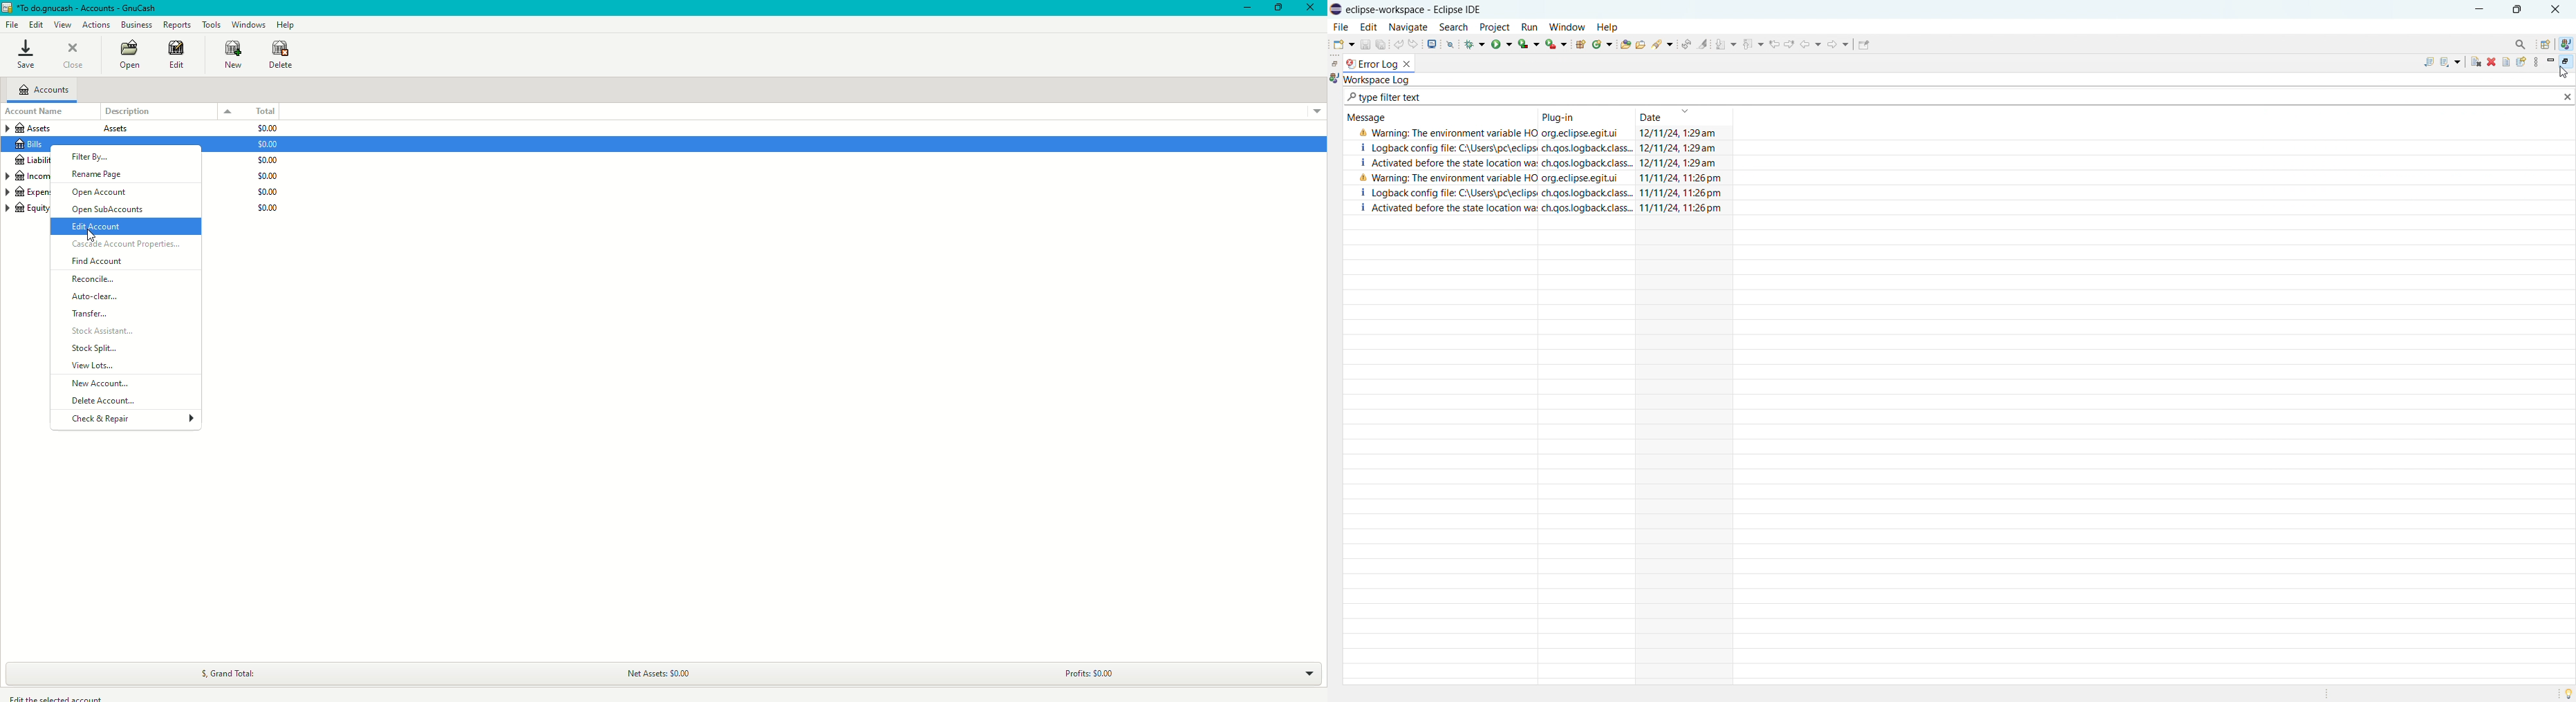  What do you see at coordinates (657, 674) in the screenshot?
I see `Net Assets` at bounding box center [657, 674].